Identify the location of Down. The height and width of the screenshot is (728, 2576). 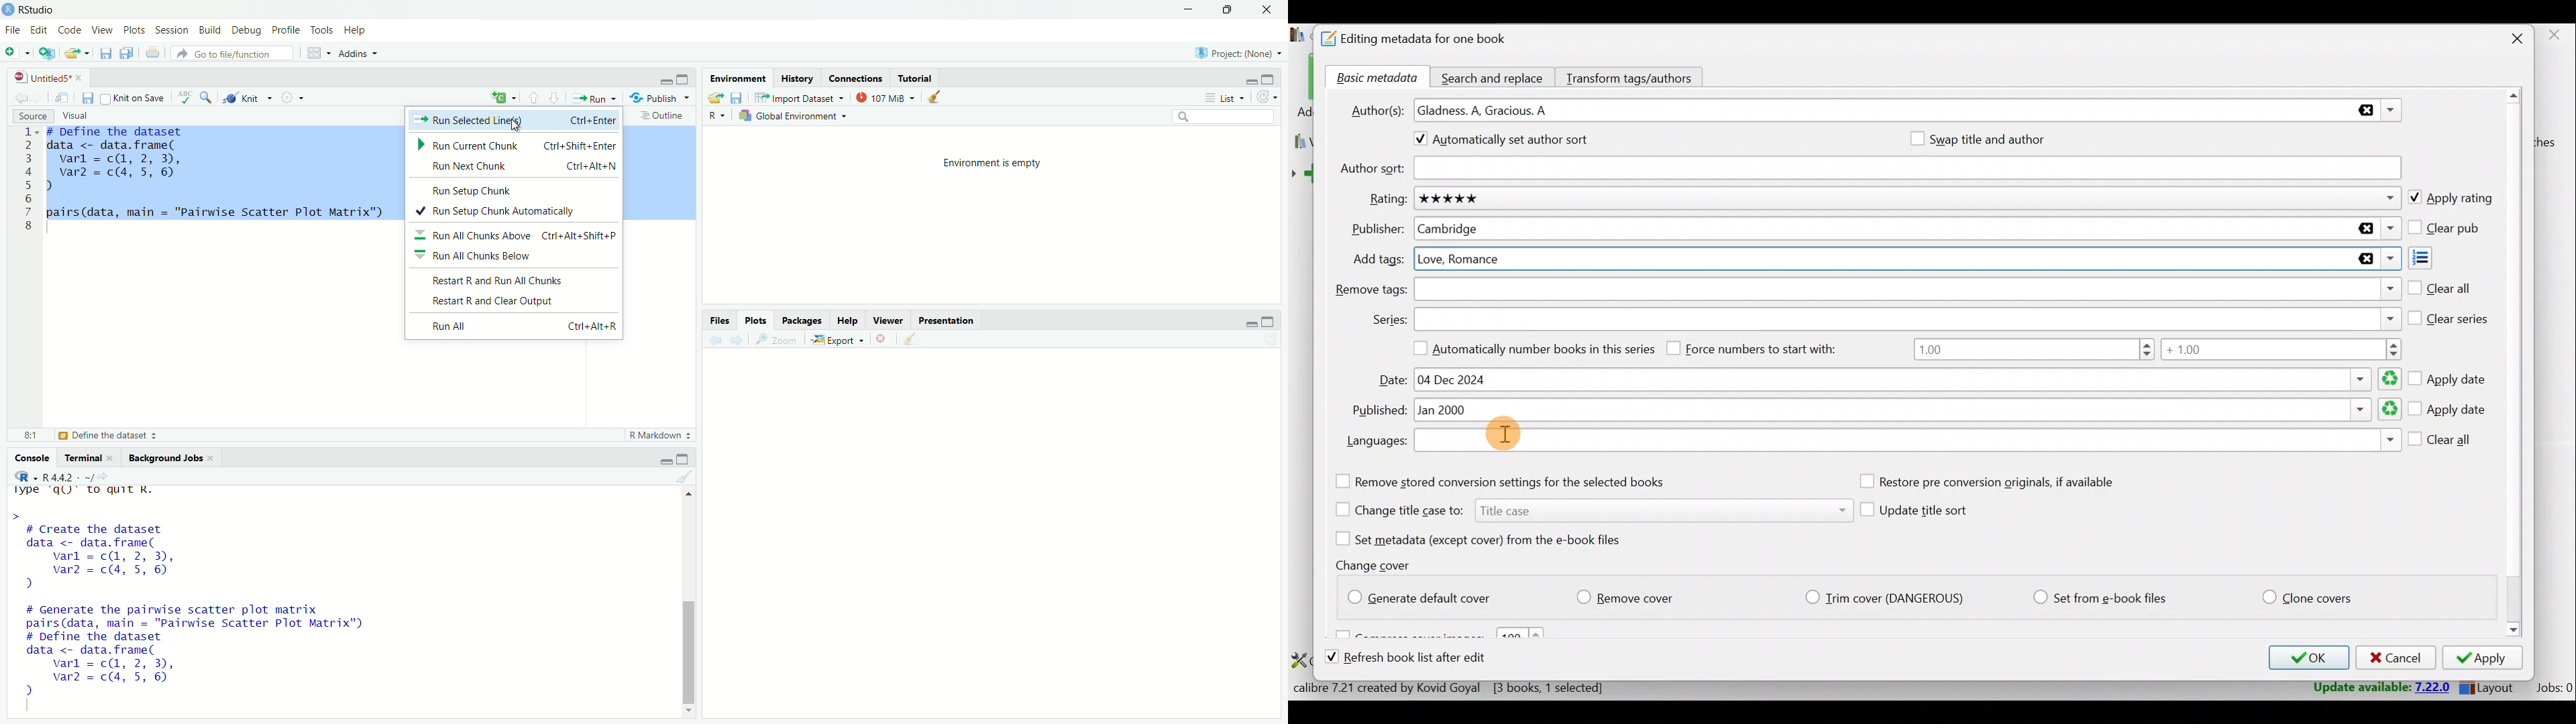
(690, 709).